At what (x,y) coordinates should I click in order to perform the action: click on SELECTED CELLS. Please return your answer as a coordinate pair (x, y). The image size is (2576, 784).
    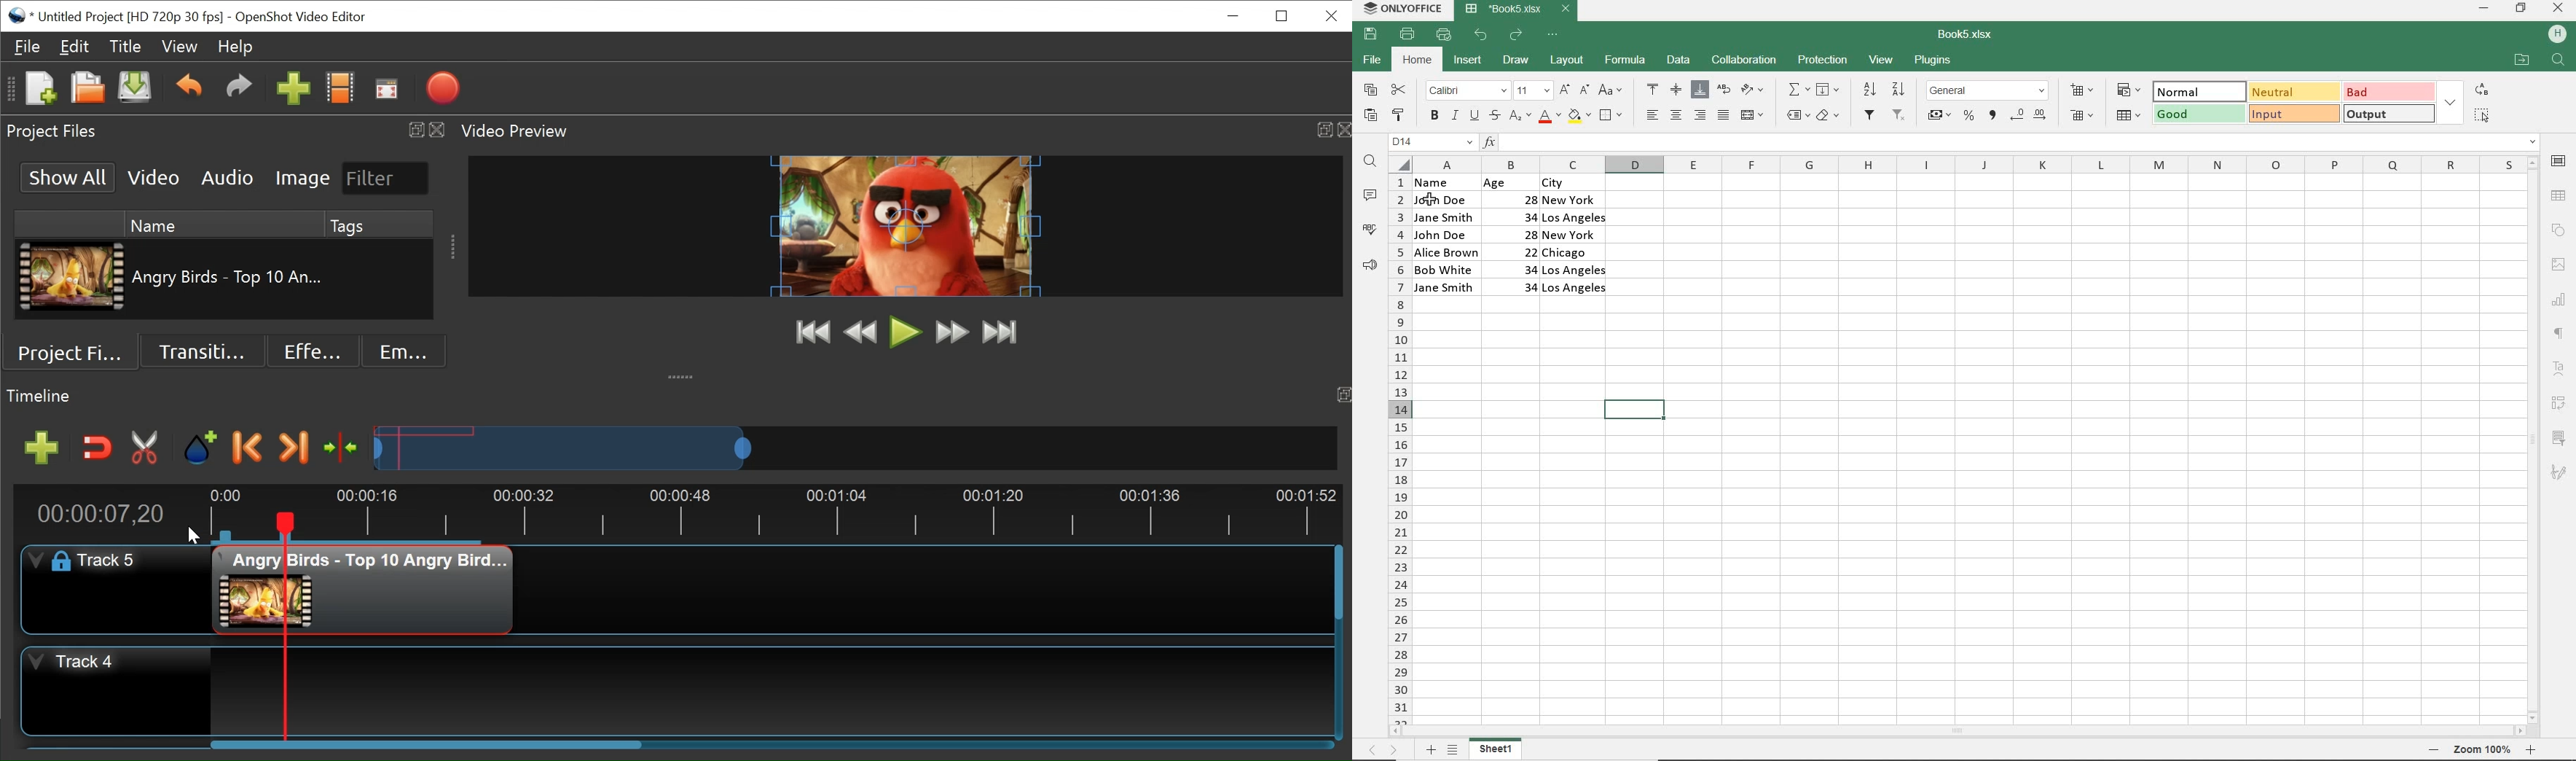
    Looking at the image, I should click on (1635, 409).